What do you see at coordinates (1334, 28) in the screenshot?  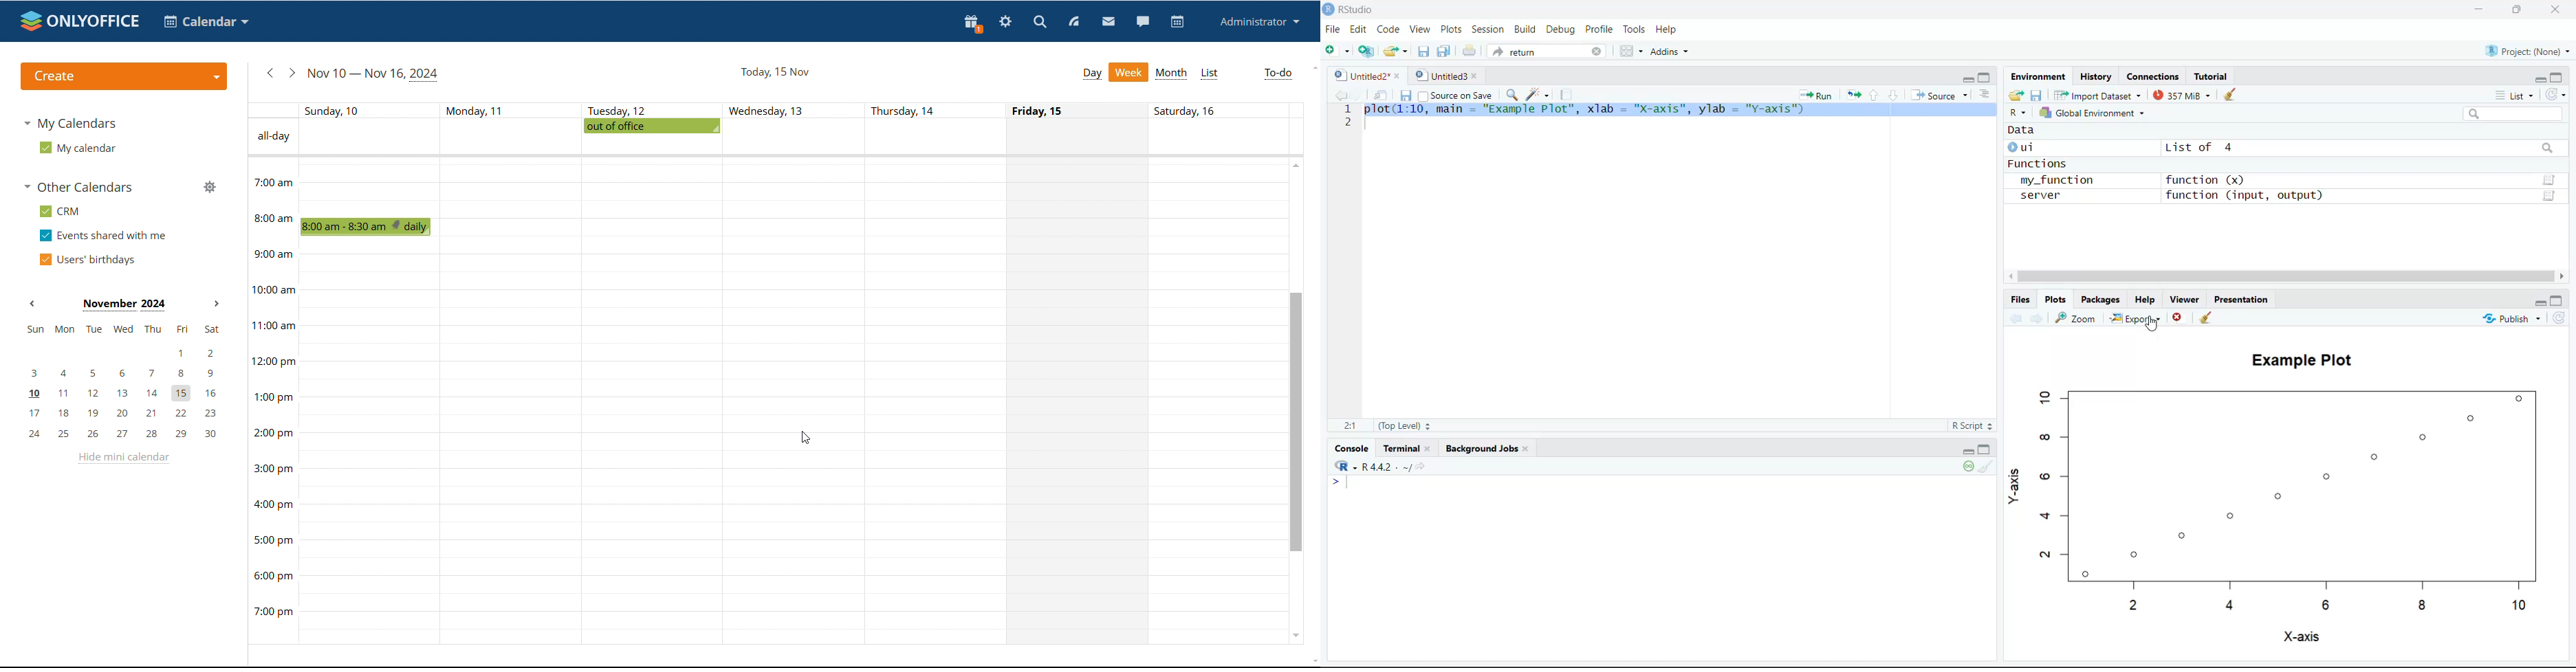 I see `File` at bounding box center [1334, 28].